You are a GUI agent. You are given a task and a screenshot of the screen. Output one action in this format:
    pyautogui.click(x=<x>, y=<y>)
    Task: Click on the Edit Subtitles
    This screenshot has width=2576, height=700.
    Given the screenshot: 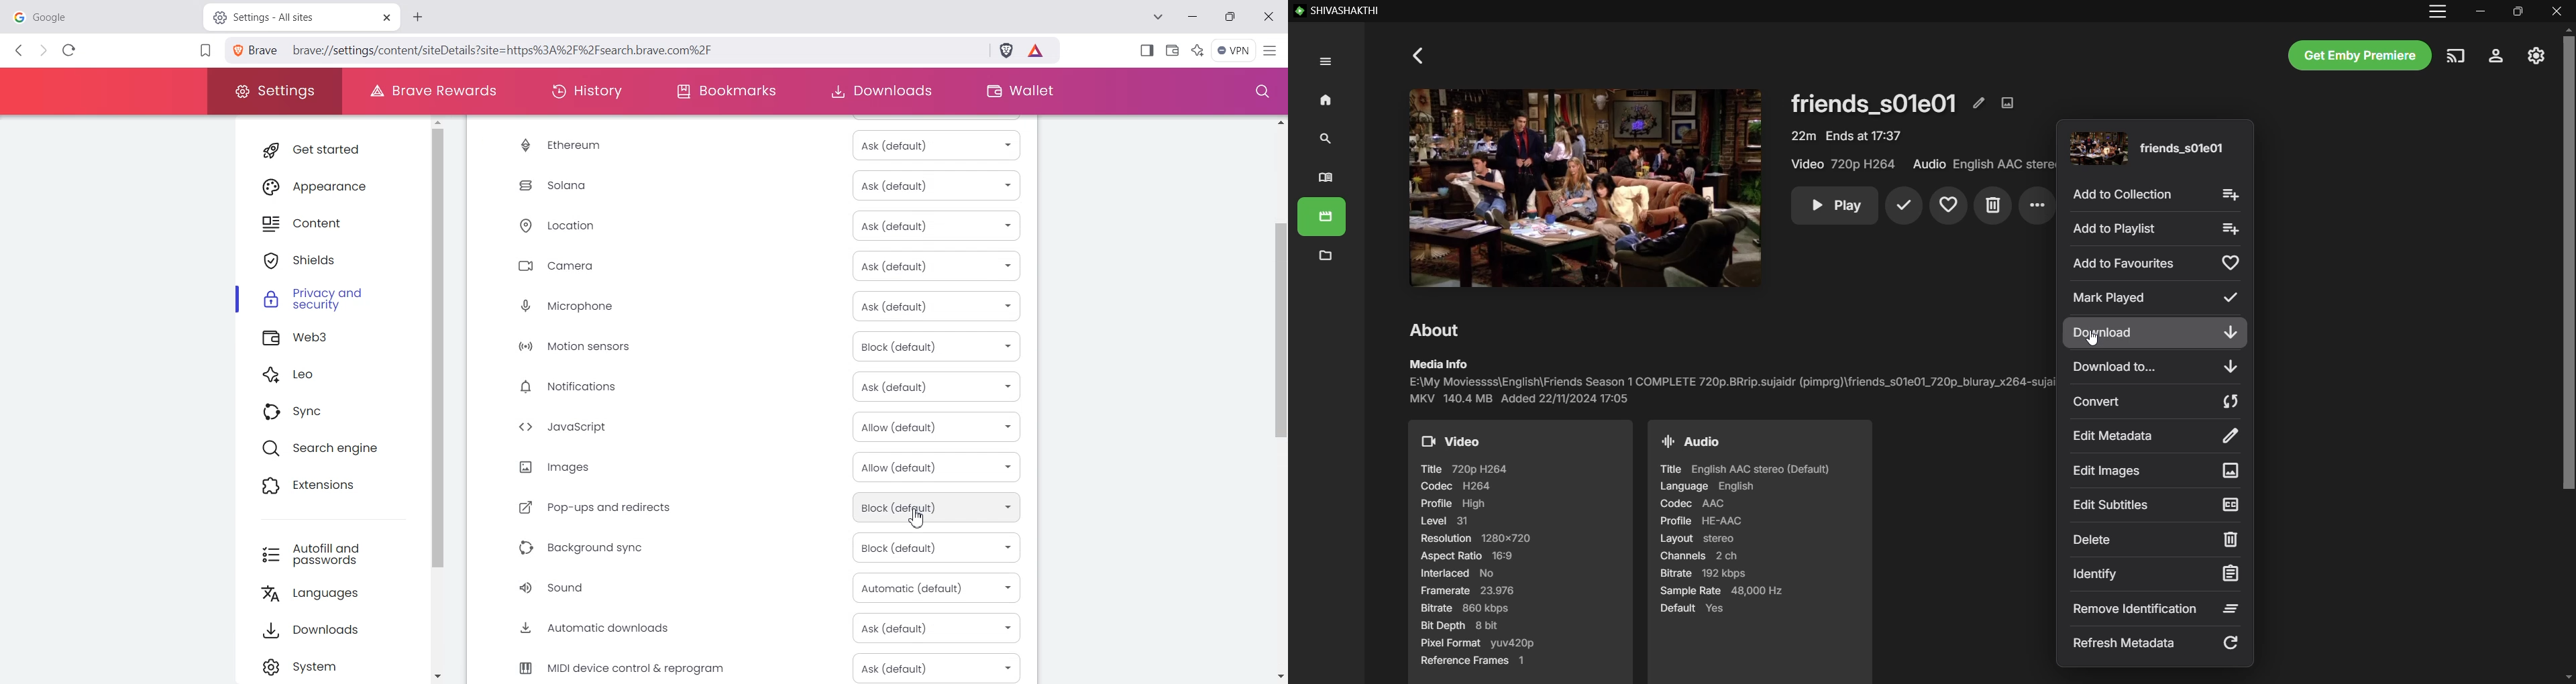 What is the action you would take?
    pyautogui.click(x=2157, y=505)
    